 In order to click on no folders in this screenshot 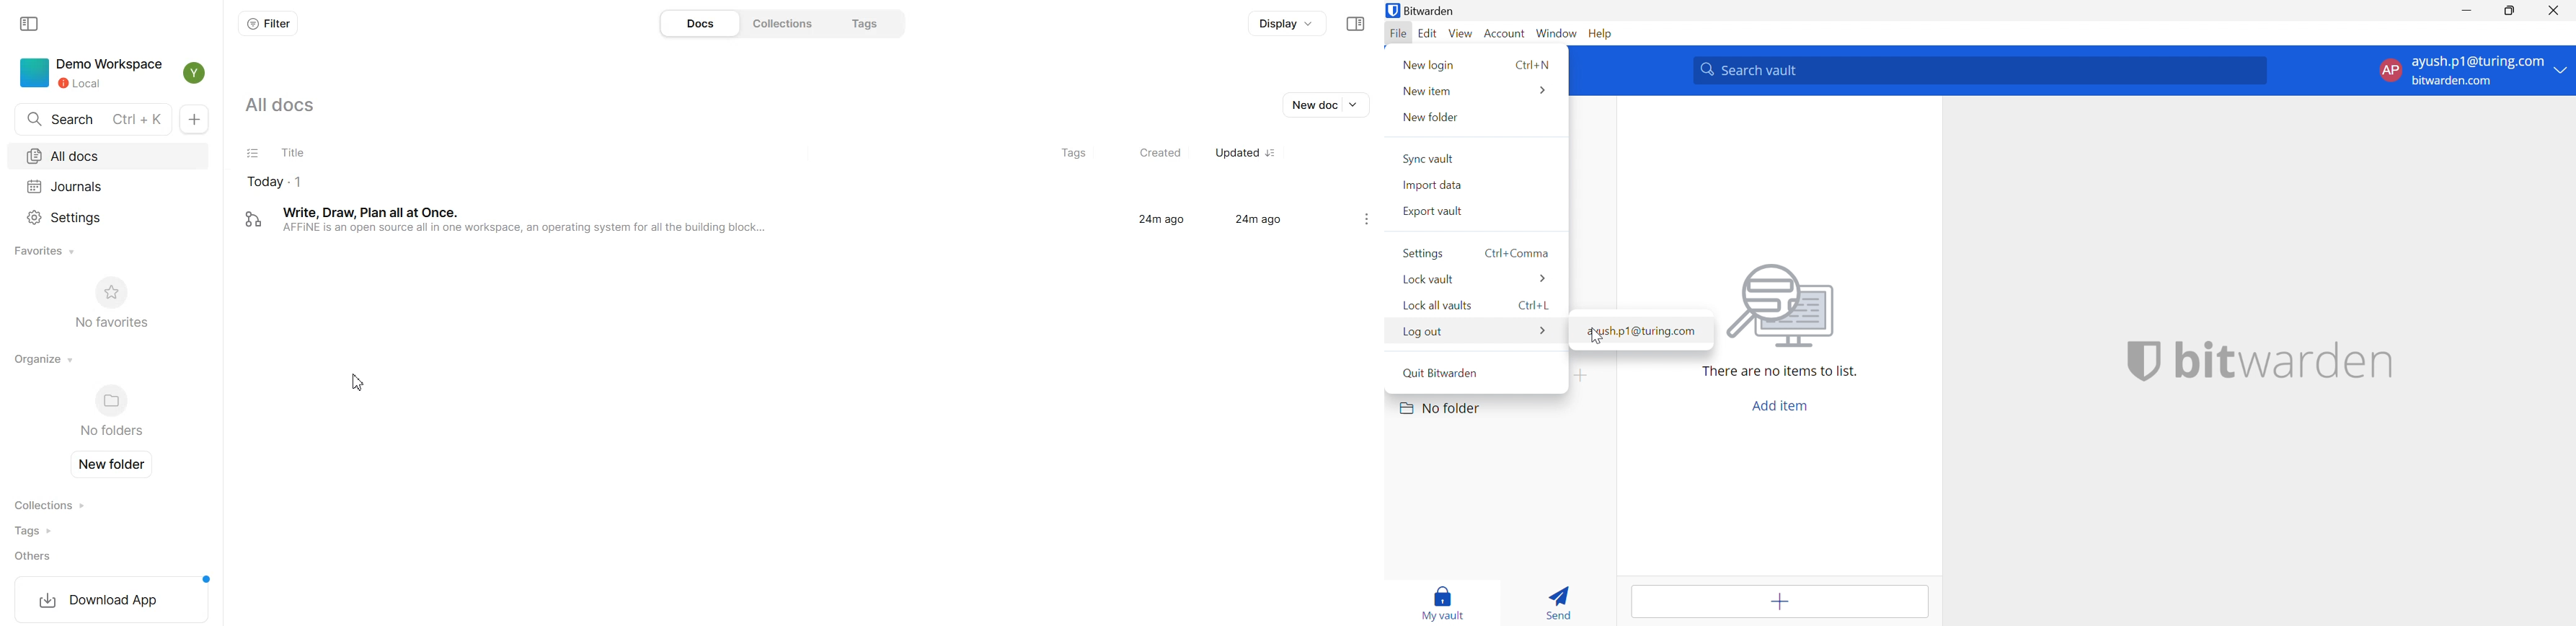, I will do `click(108, 413)`.